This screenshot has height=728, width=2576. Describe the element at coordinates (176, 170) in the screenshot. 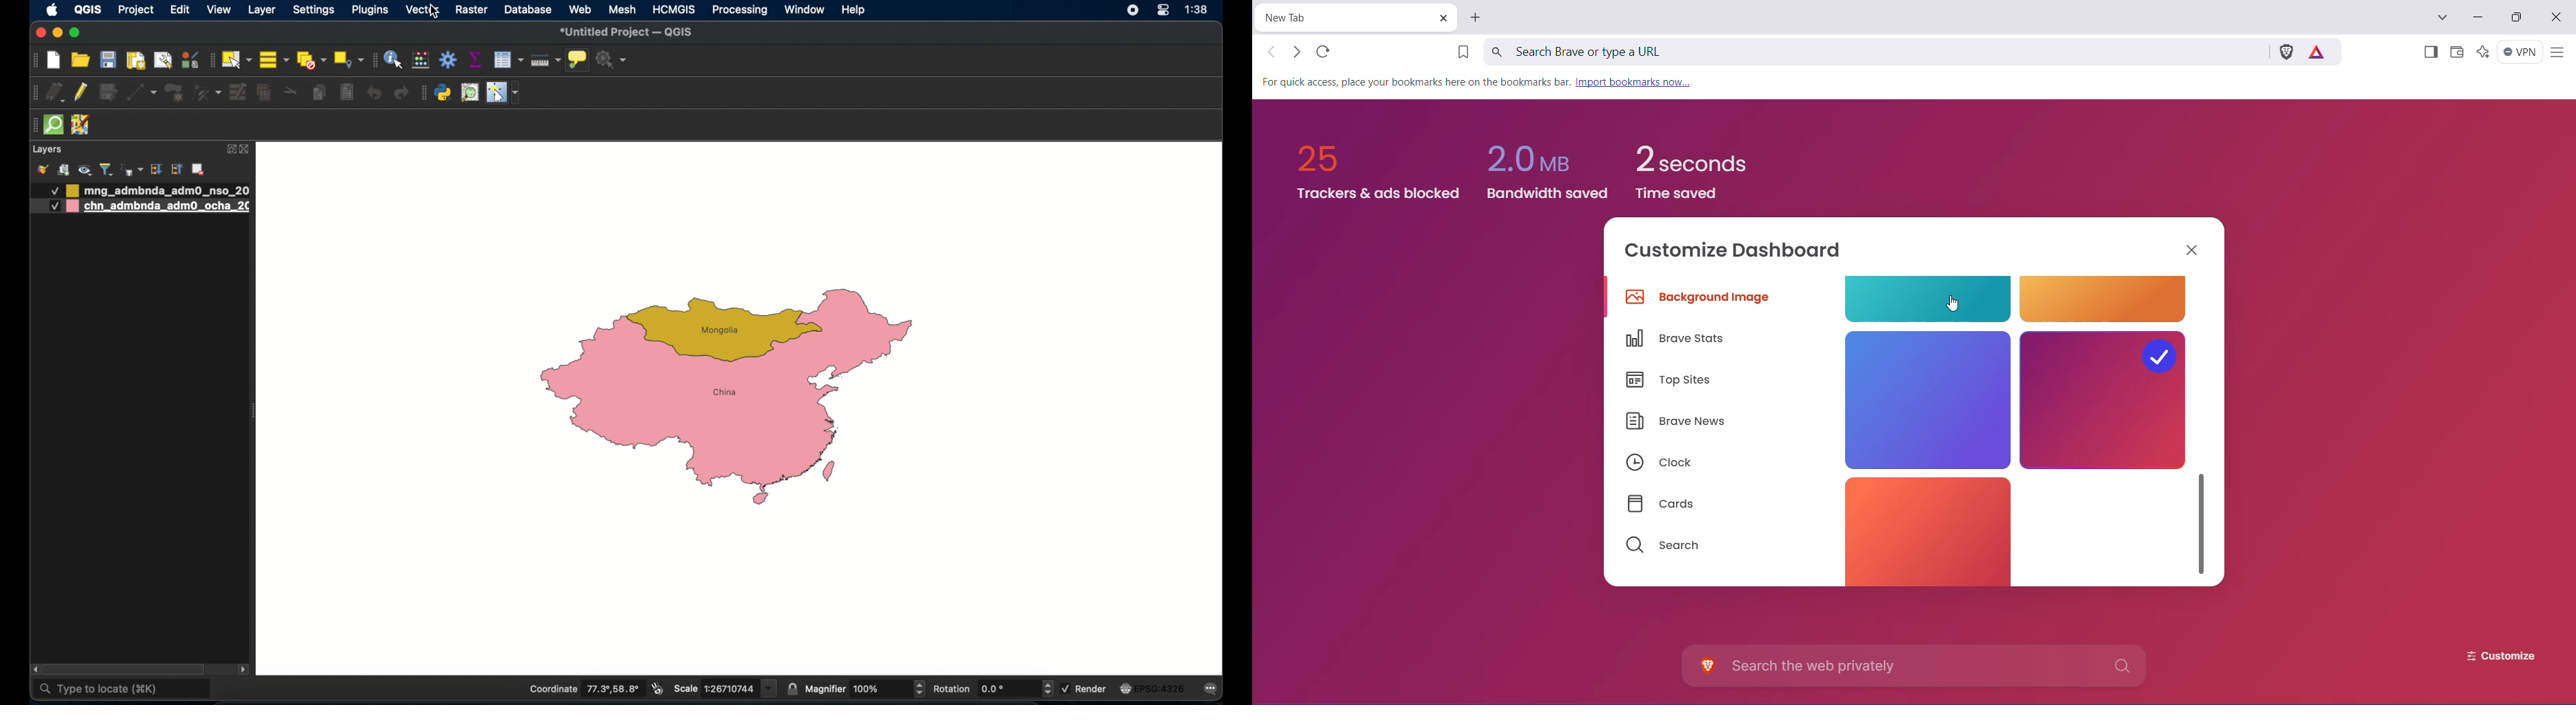

I see `collapse` at that location.